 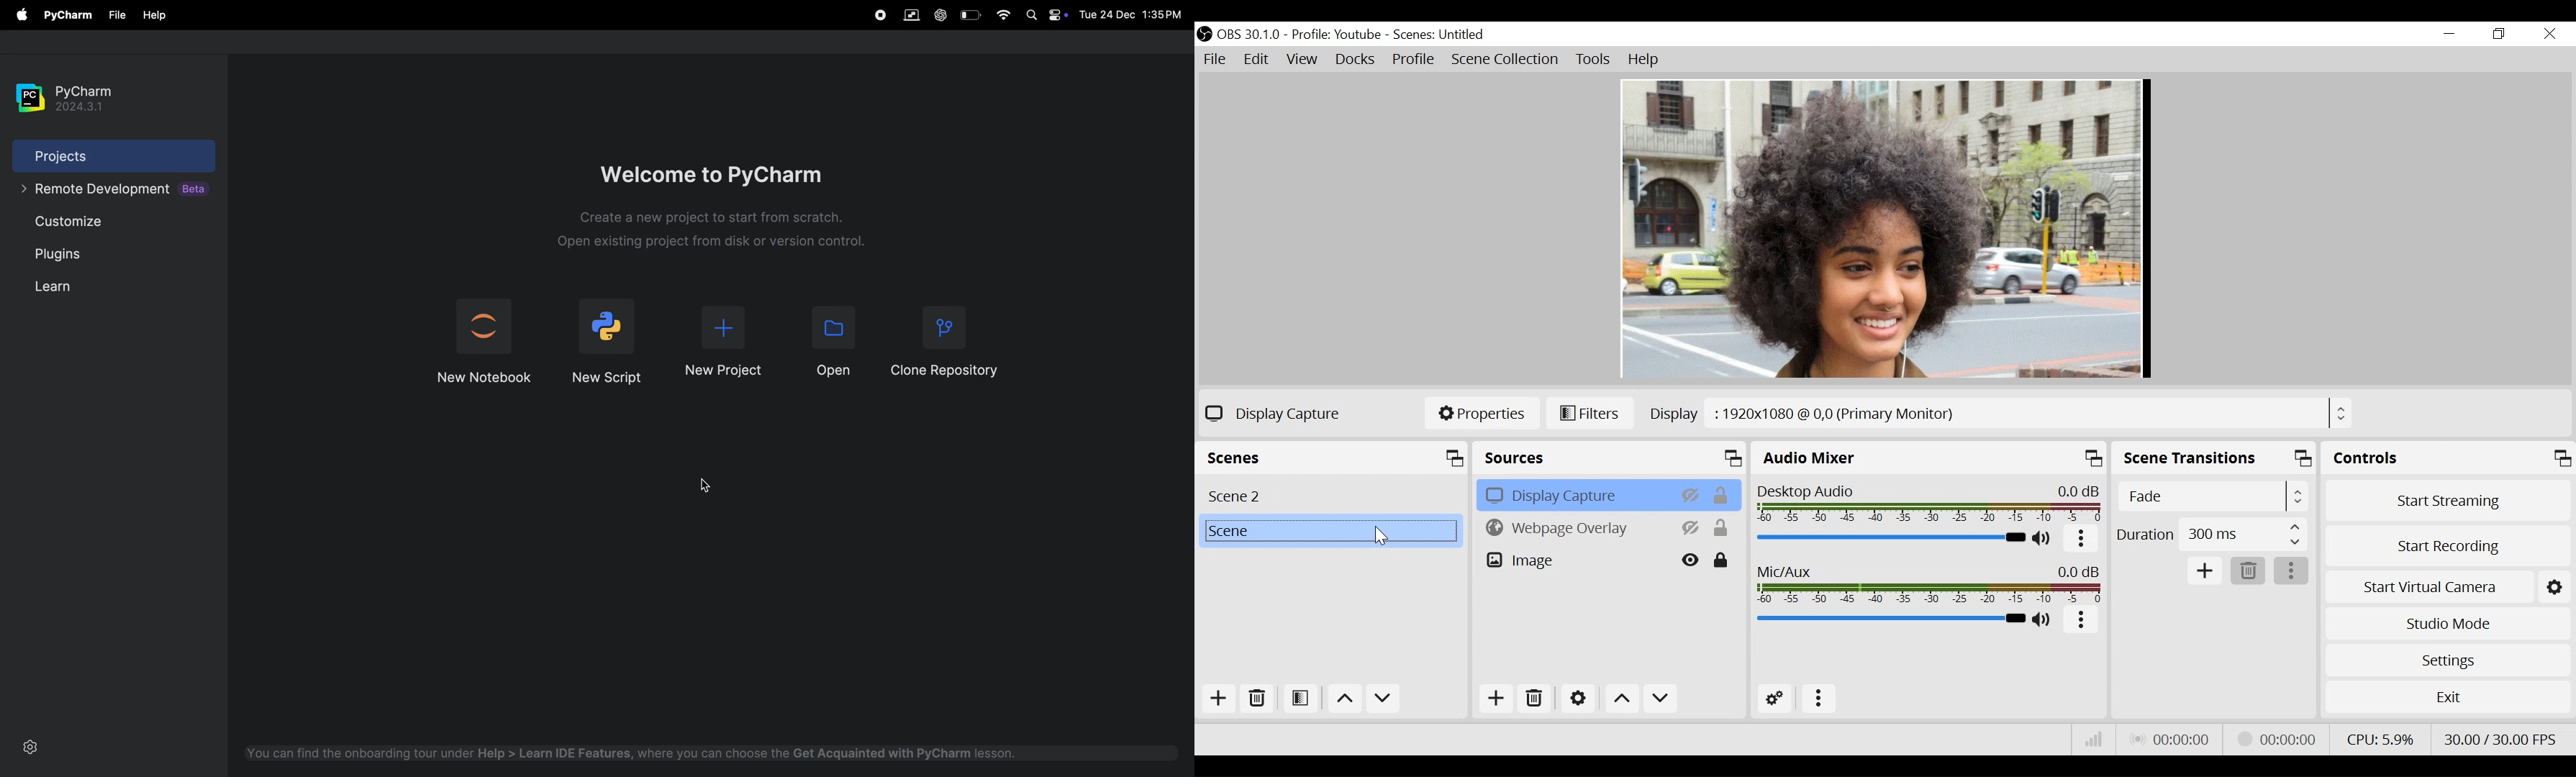 What do you see at coordinates (2554, 587) in the screenshot?
I see `Settings` at bounding box center [2554, 587].